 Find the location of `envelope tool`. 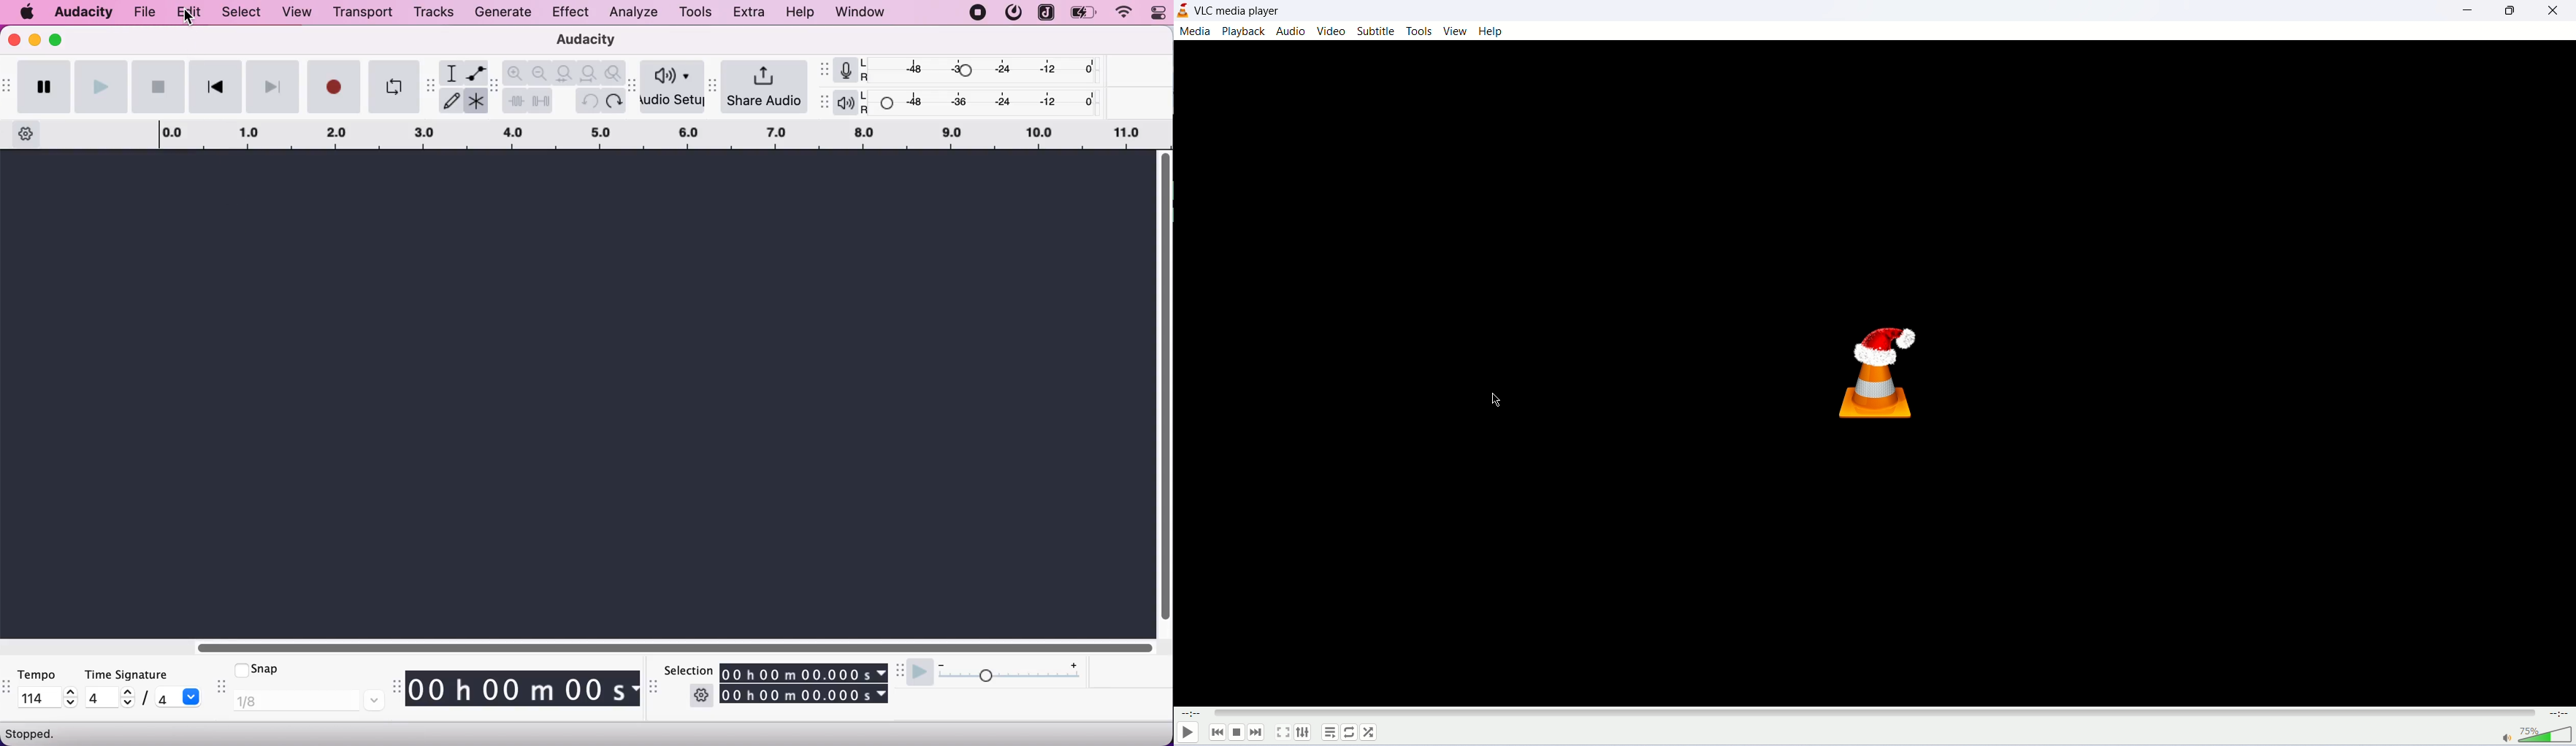

envelope tool is located at coordinates (475, 71).